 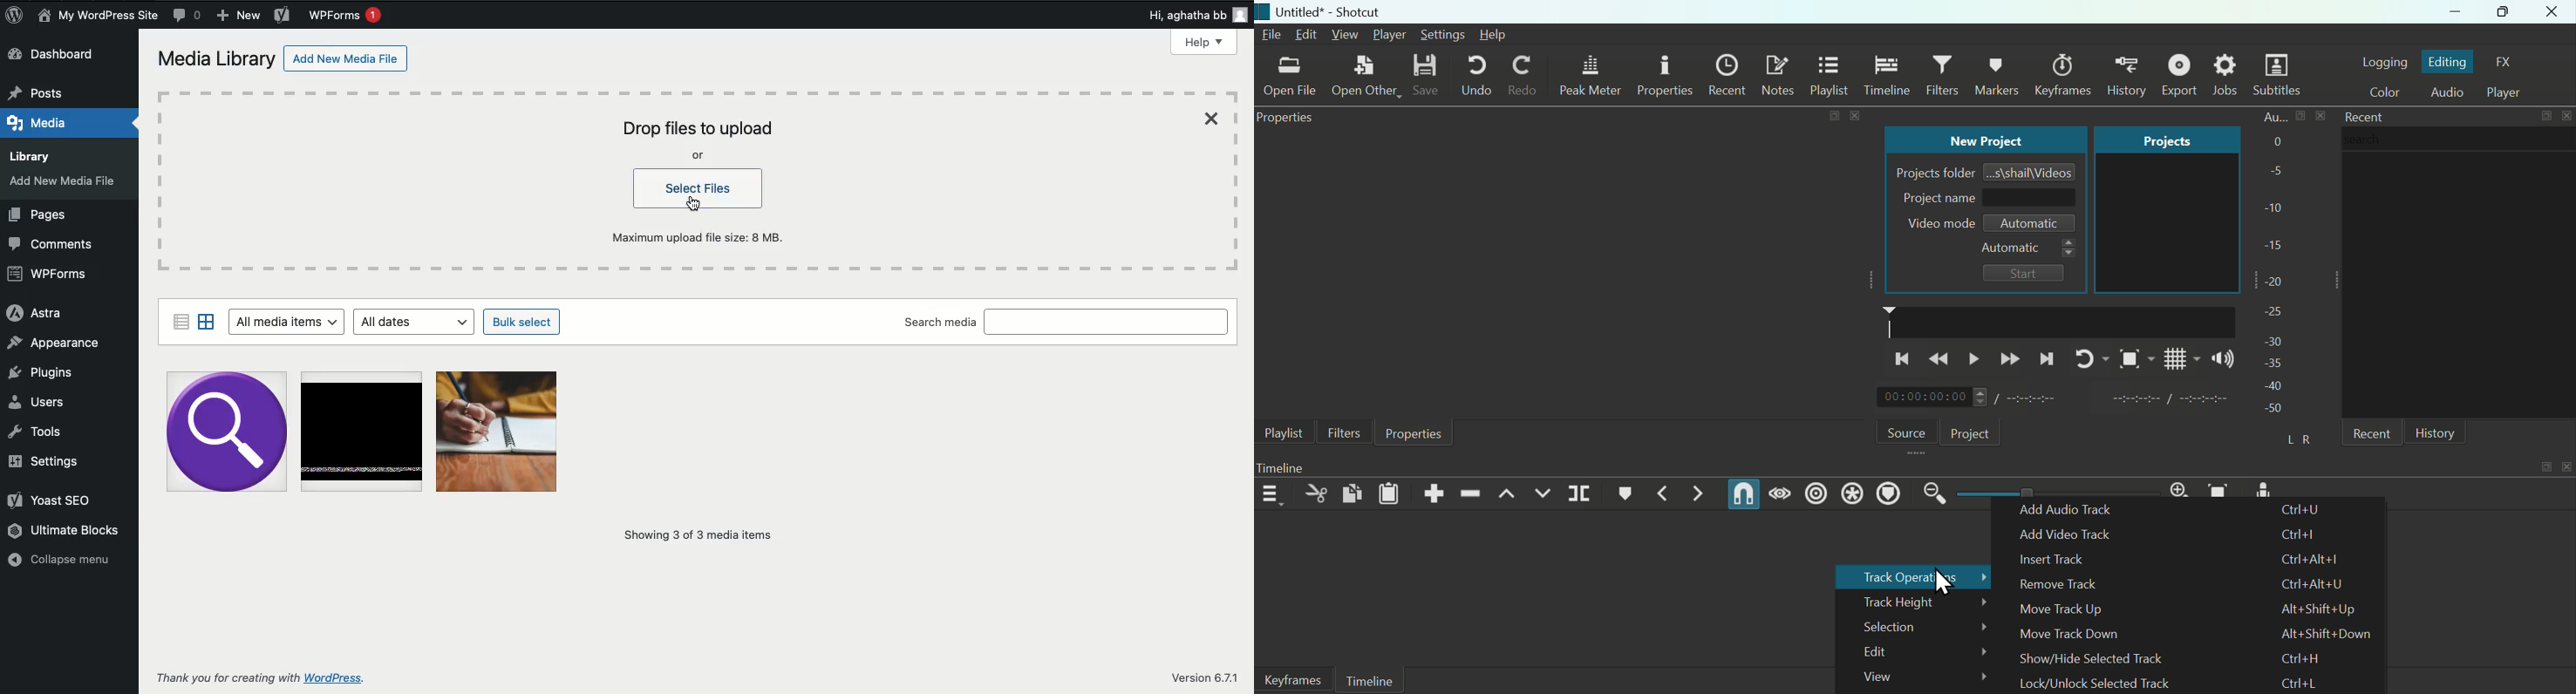 I want to click on Playlist, so click(x=1832, y=76).